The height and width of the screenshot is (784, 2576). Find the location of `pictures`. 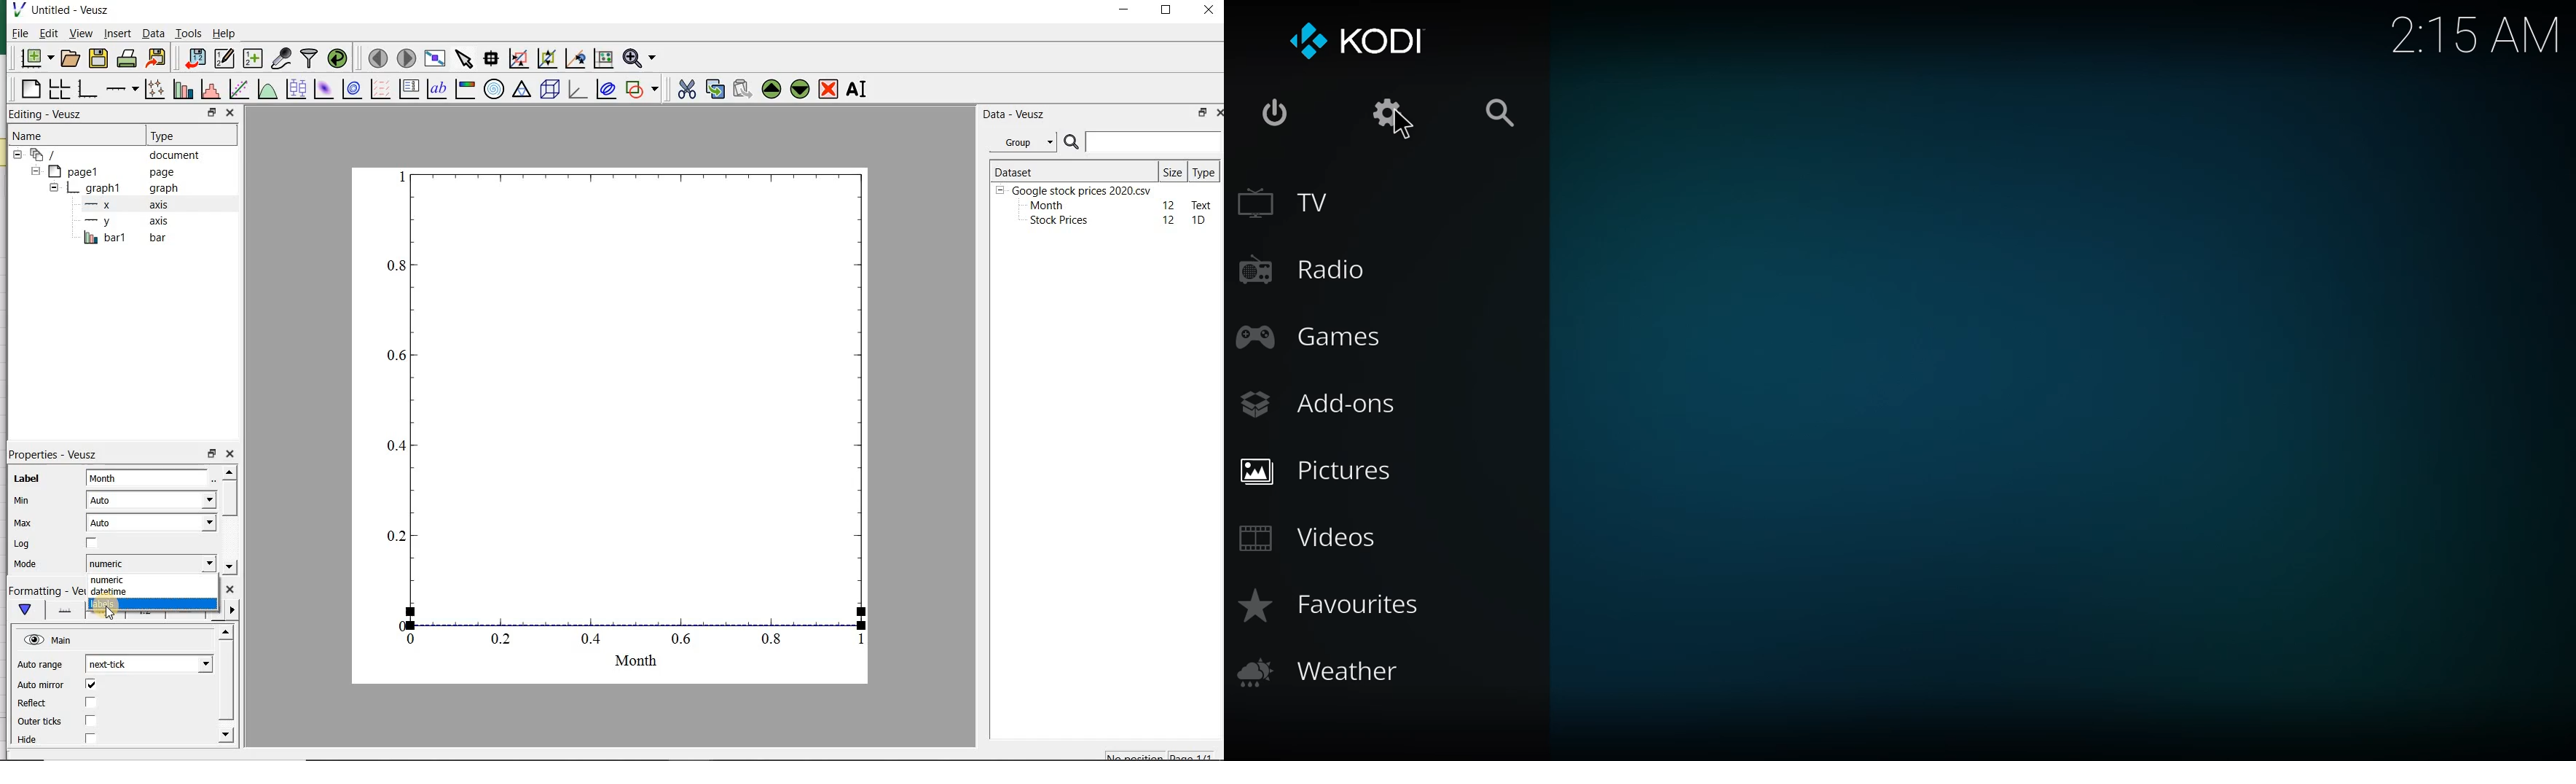

pictures is located at coordinates (1318, 469).